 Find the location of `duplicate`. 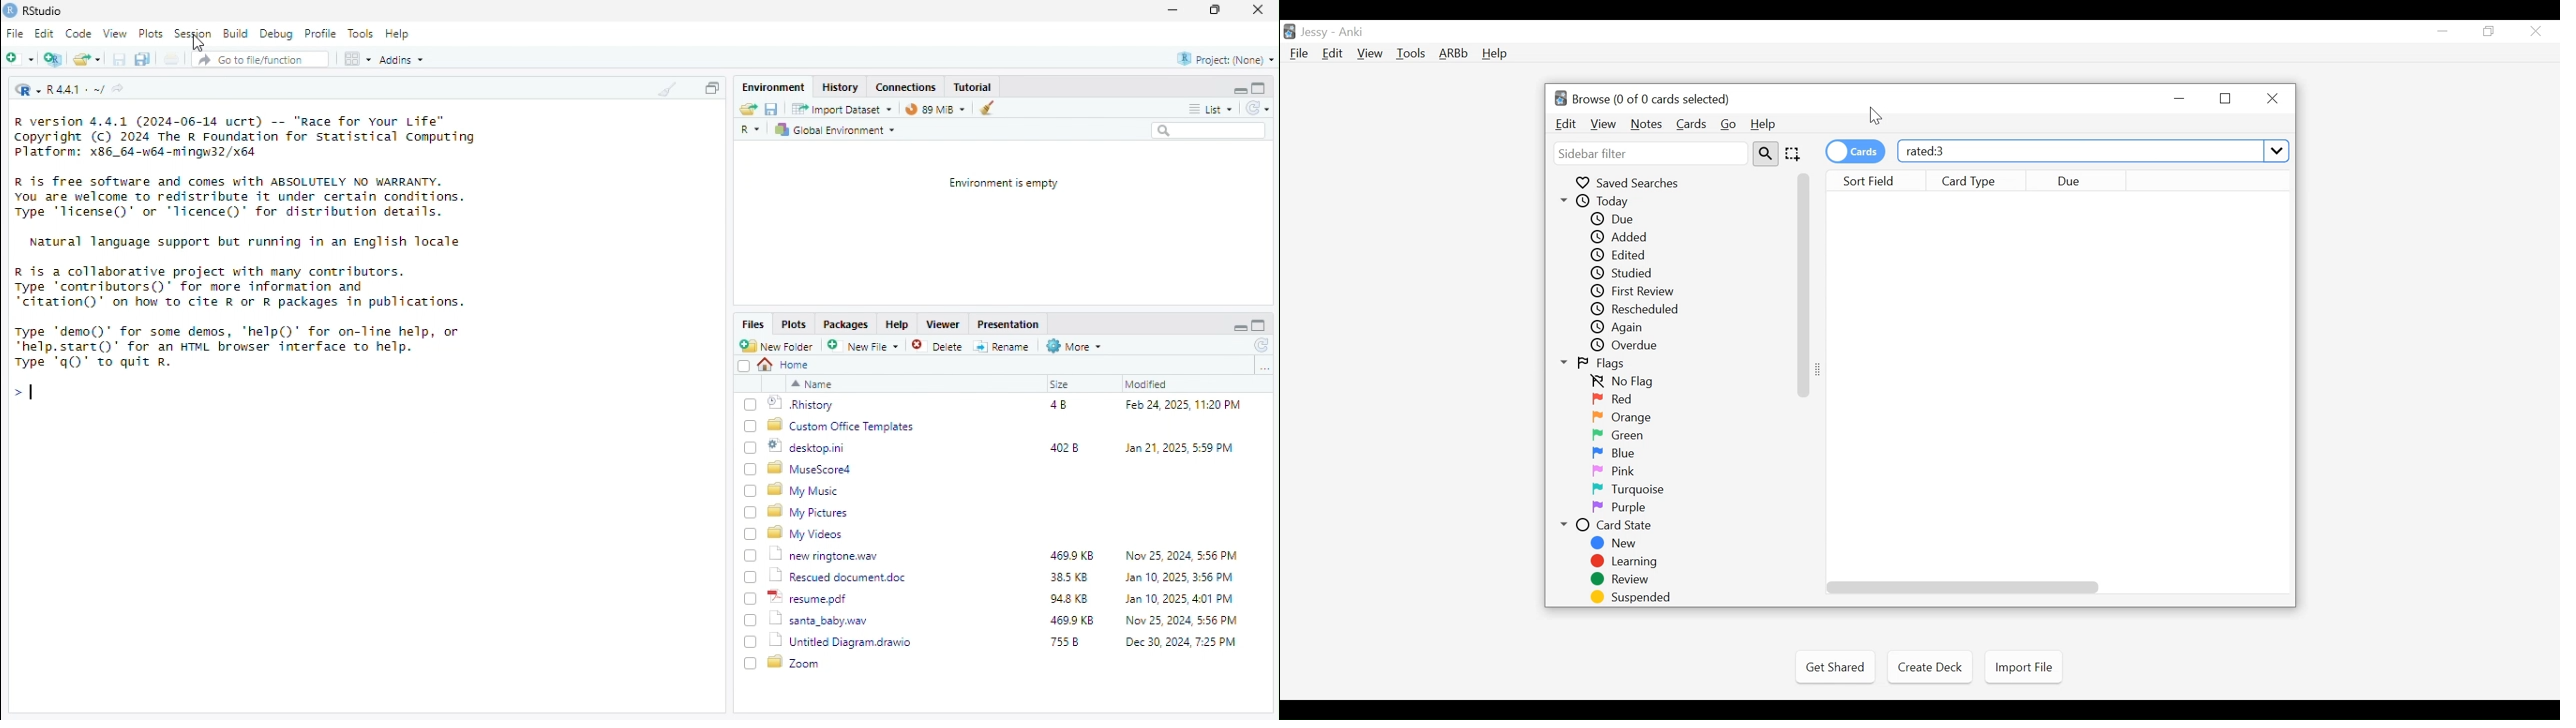

duplicate is located at coordinates (143, 59).